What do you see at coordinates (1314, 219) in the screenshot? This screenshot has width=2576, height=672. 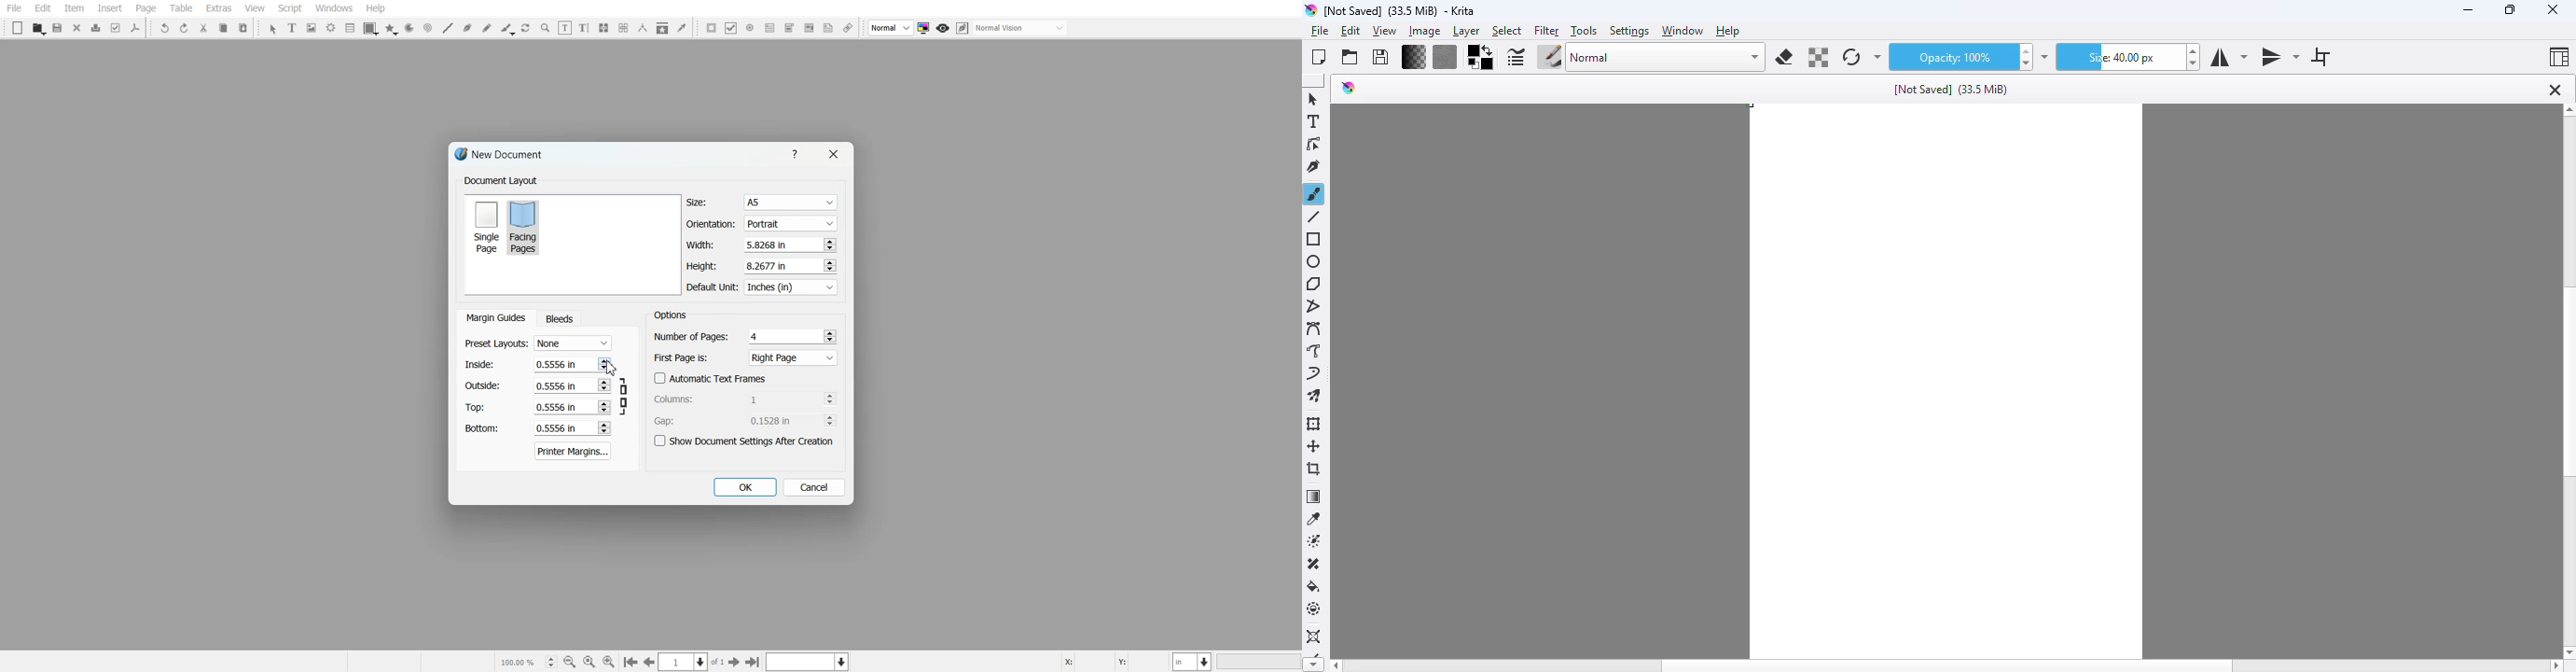 I see `line tool` at bounding box center [1314, 219].